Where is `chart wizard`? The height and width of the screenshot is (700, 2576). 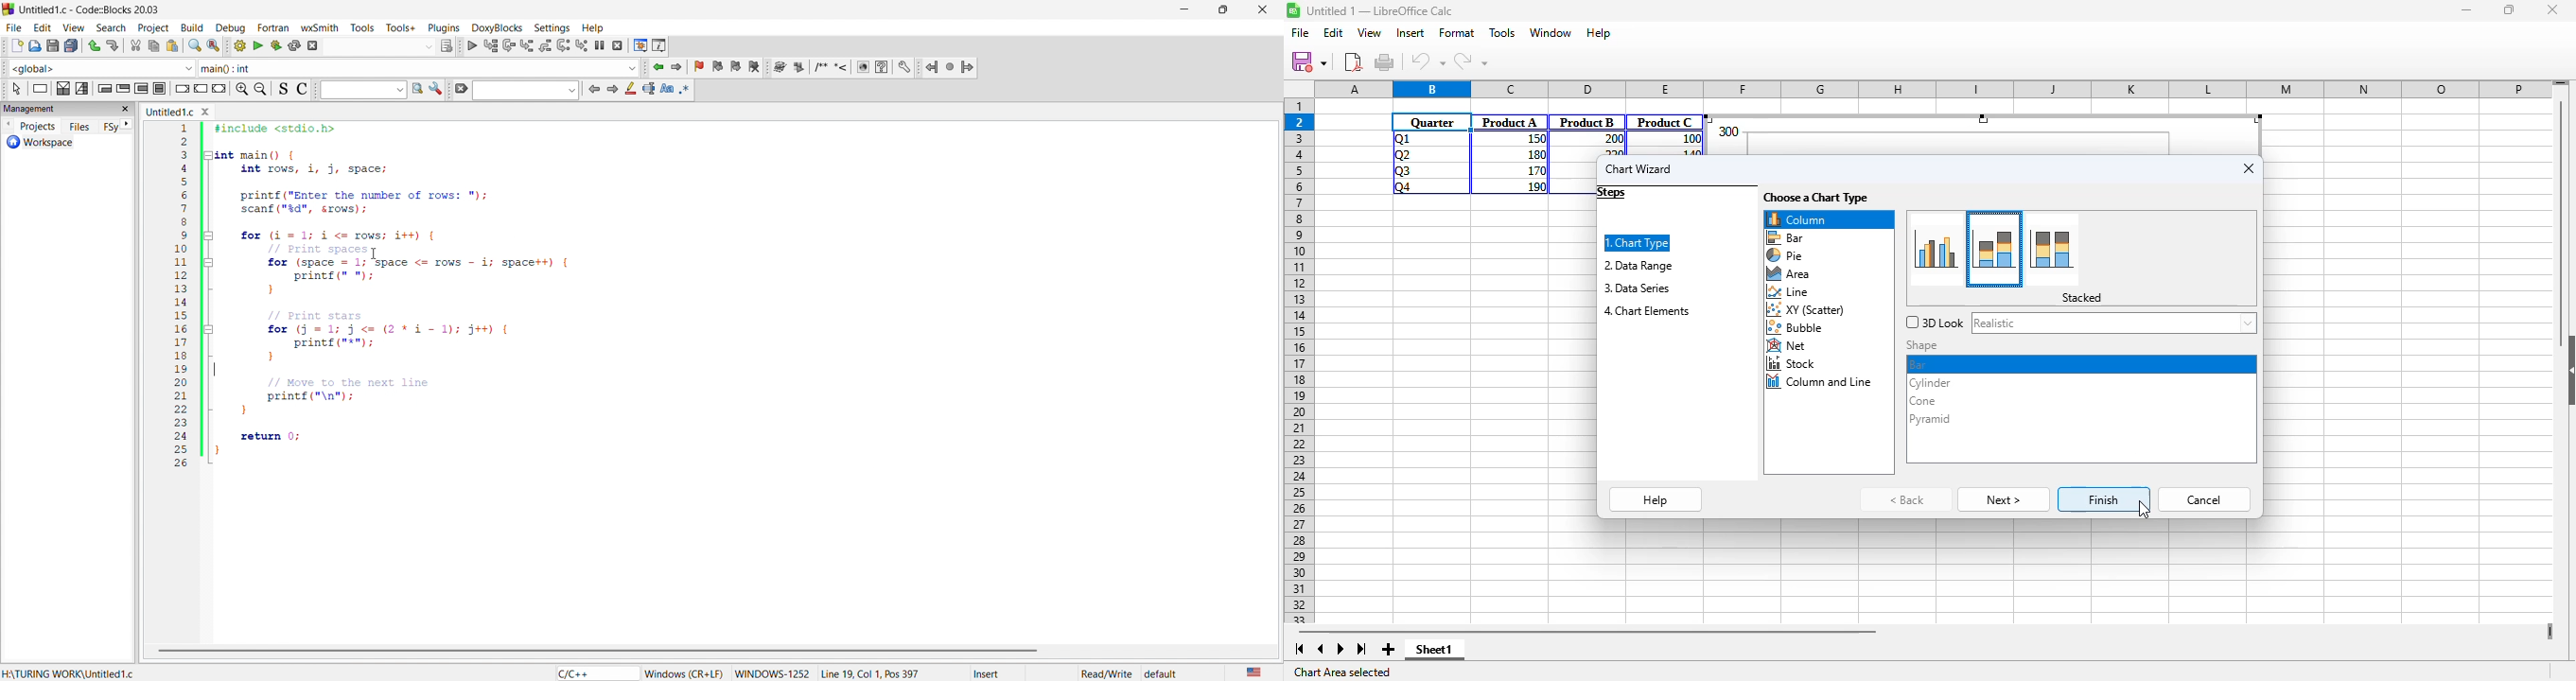 chart wizard is located at coordinates (1638, 168).